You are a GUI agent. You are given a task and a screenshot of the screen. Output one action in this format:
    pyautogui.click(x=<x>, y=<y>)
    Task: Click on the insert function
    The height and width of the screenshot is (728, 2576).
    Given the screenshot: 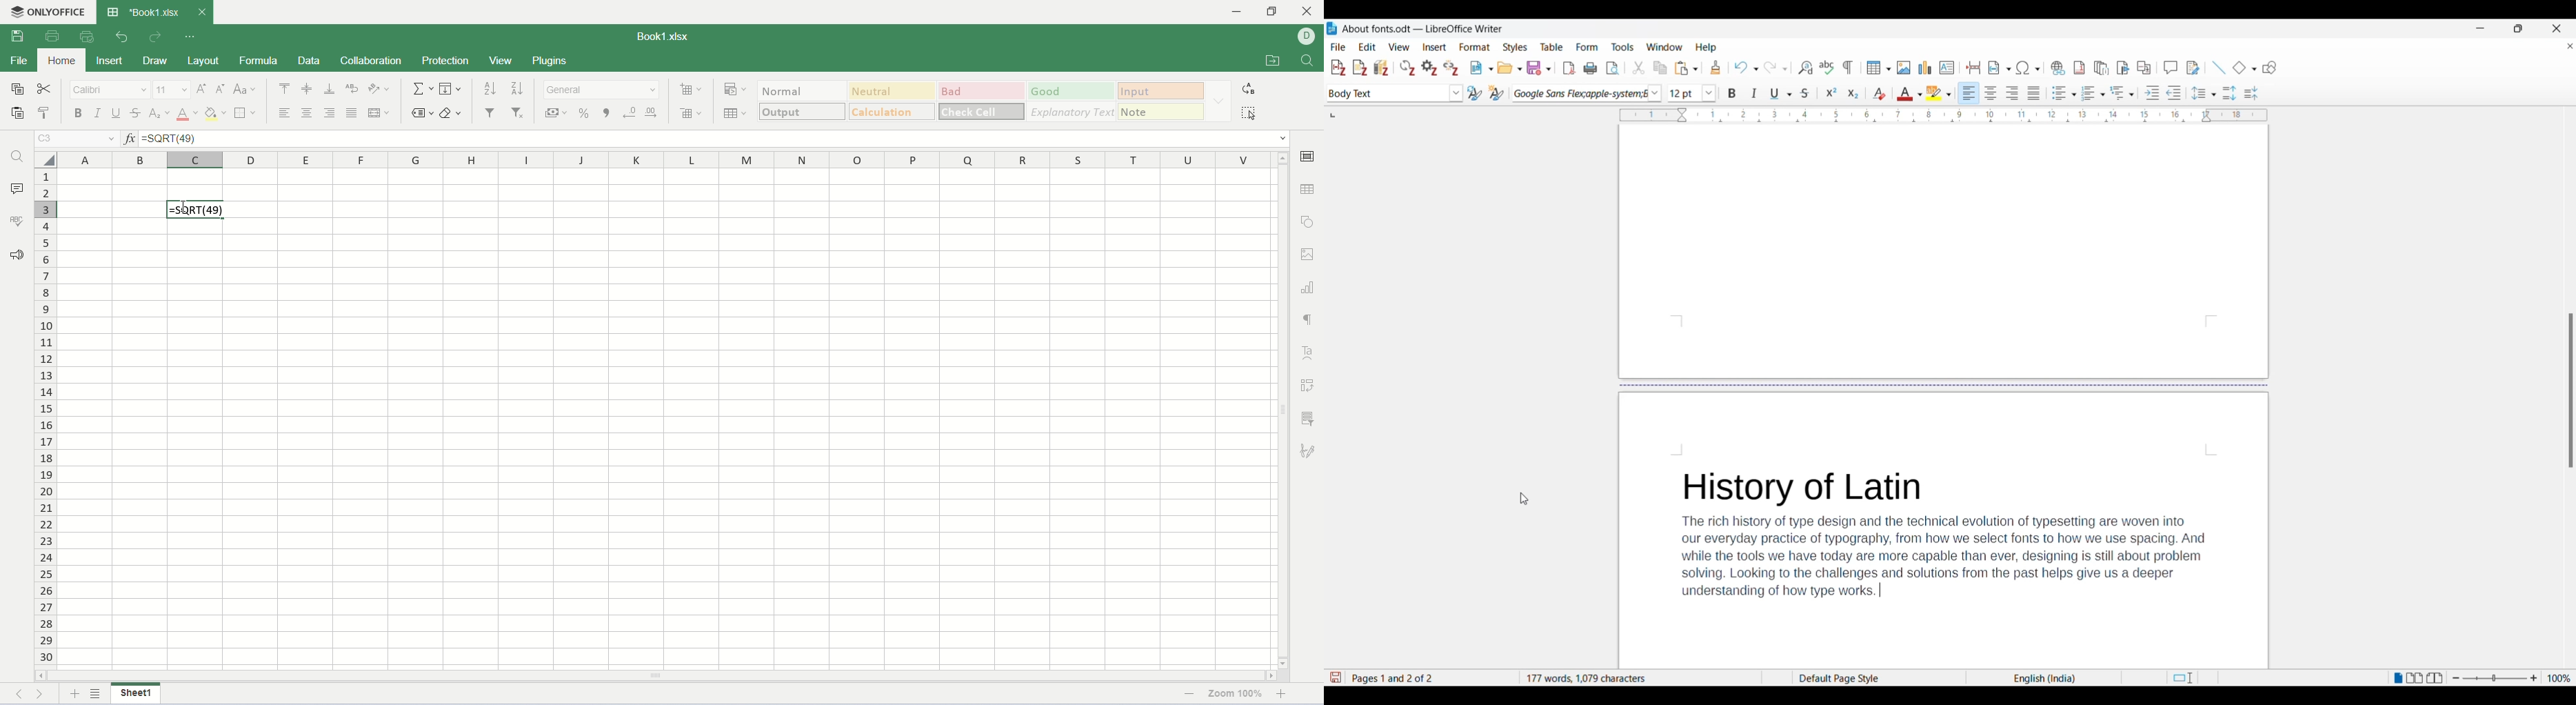 What is the action you would take?
    pyautogui.click(x=130, y=138)
    